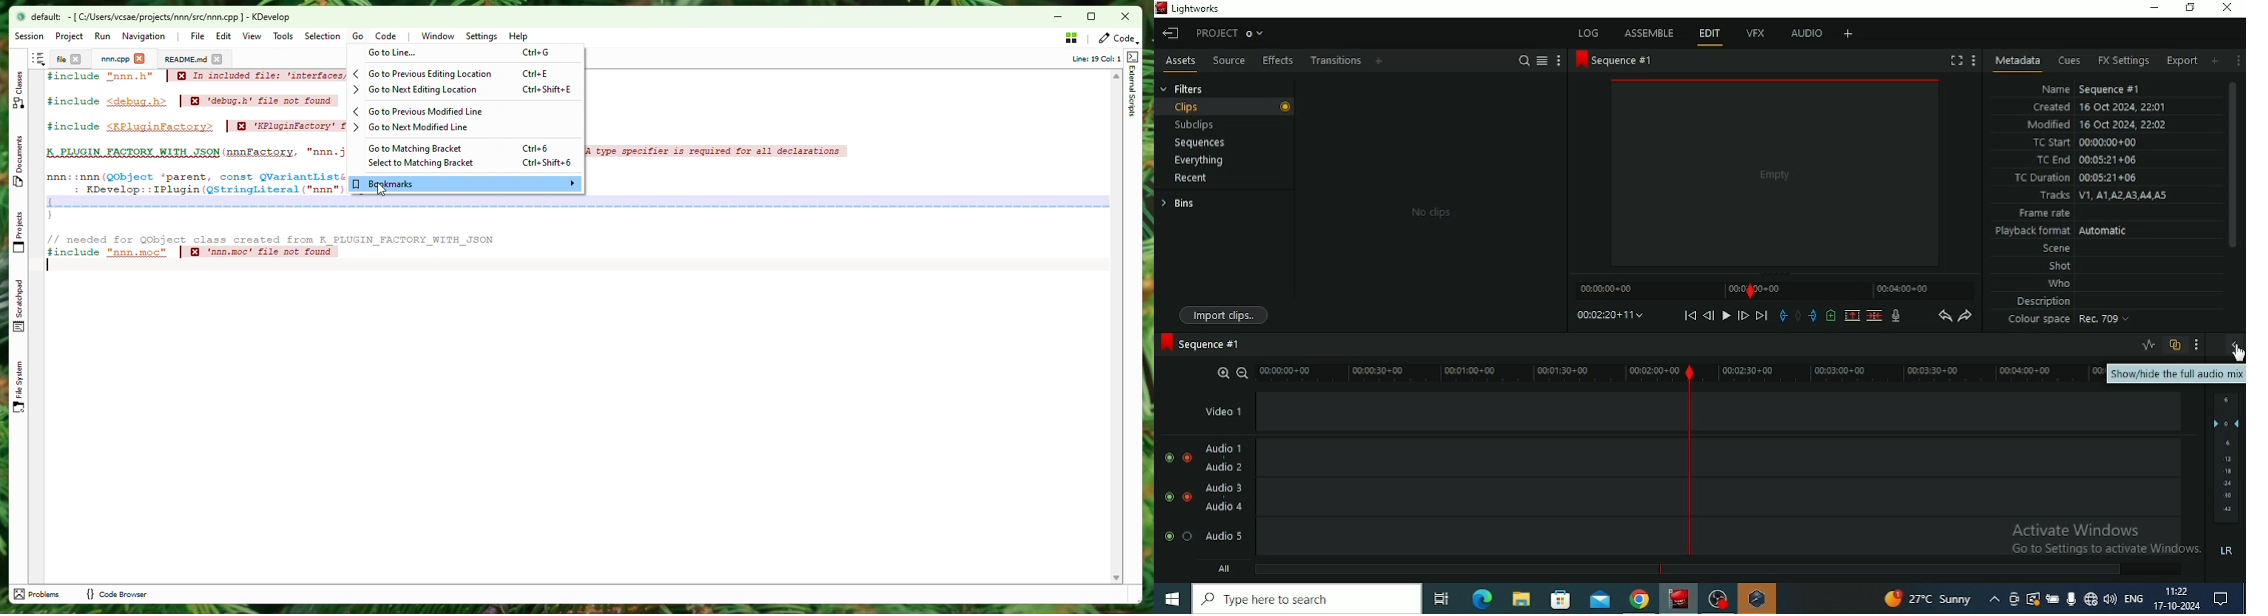 Image resolution: width=2268 pixels, height=616 pixels. What do you see at coordinates (1797, 315) in the screenshot?
I see `Remove all marks` at bounding box center [1797, 315].